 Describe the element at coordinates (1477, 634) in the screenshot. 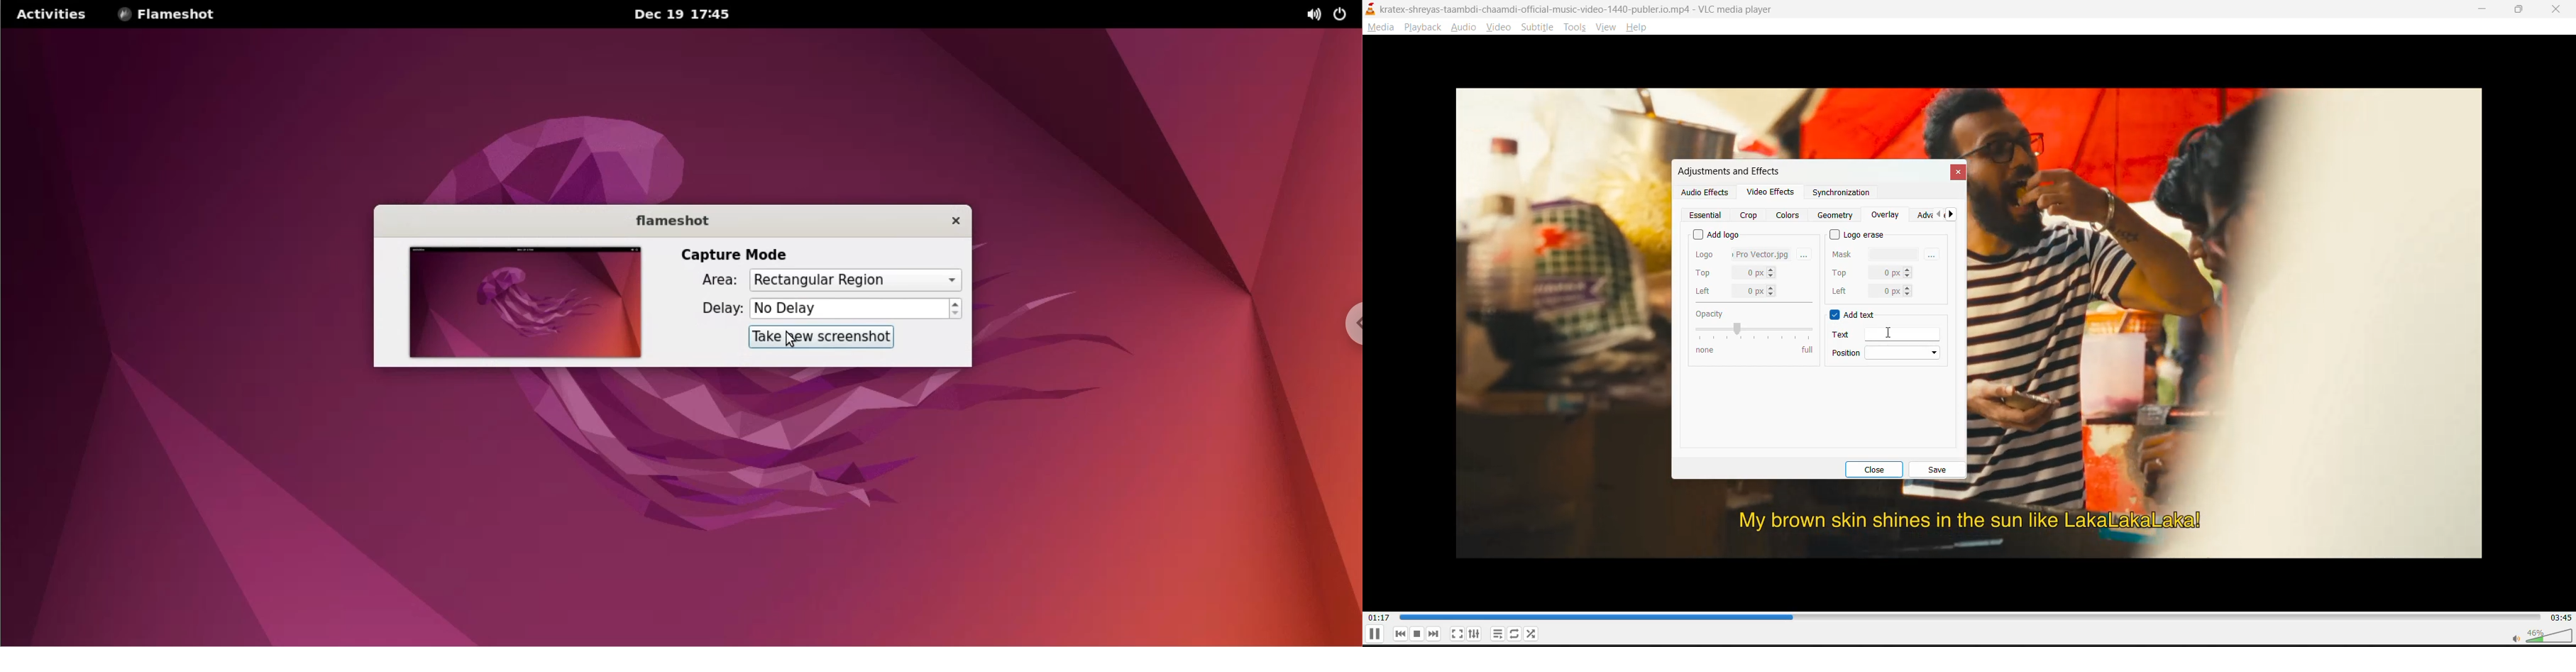

I see `settings` at that location.